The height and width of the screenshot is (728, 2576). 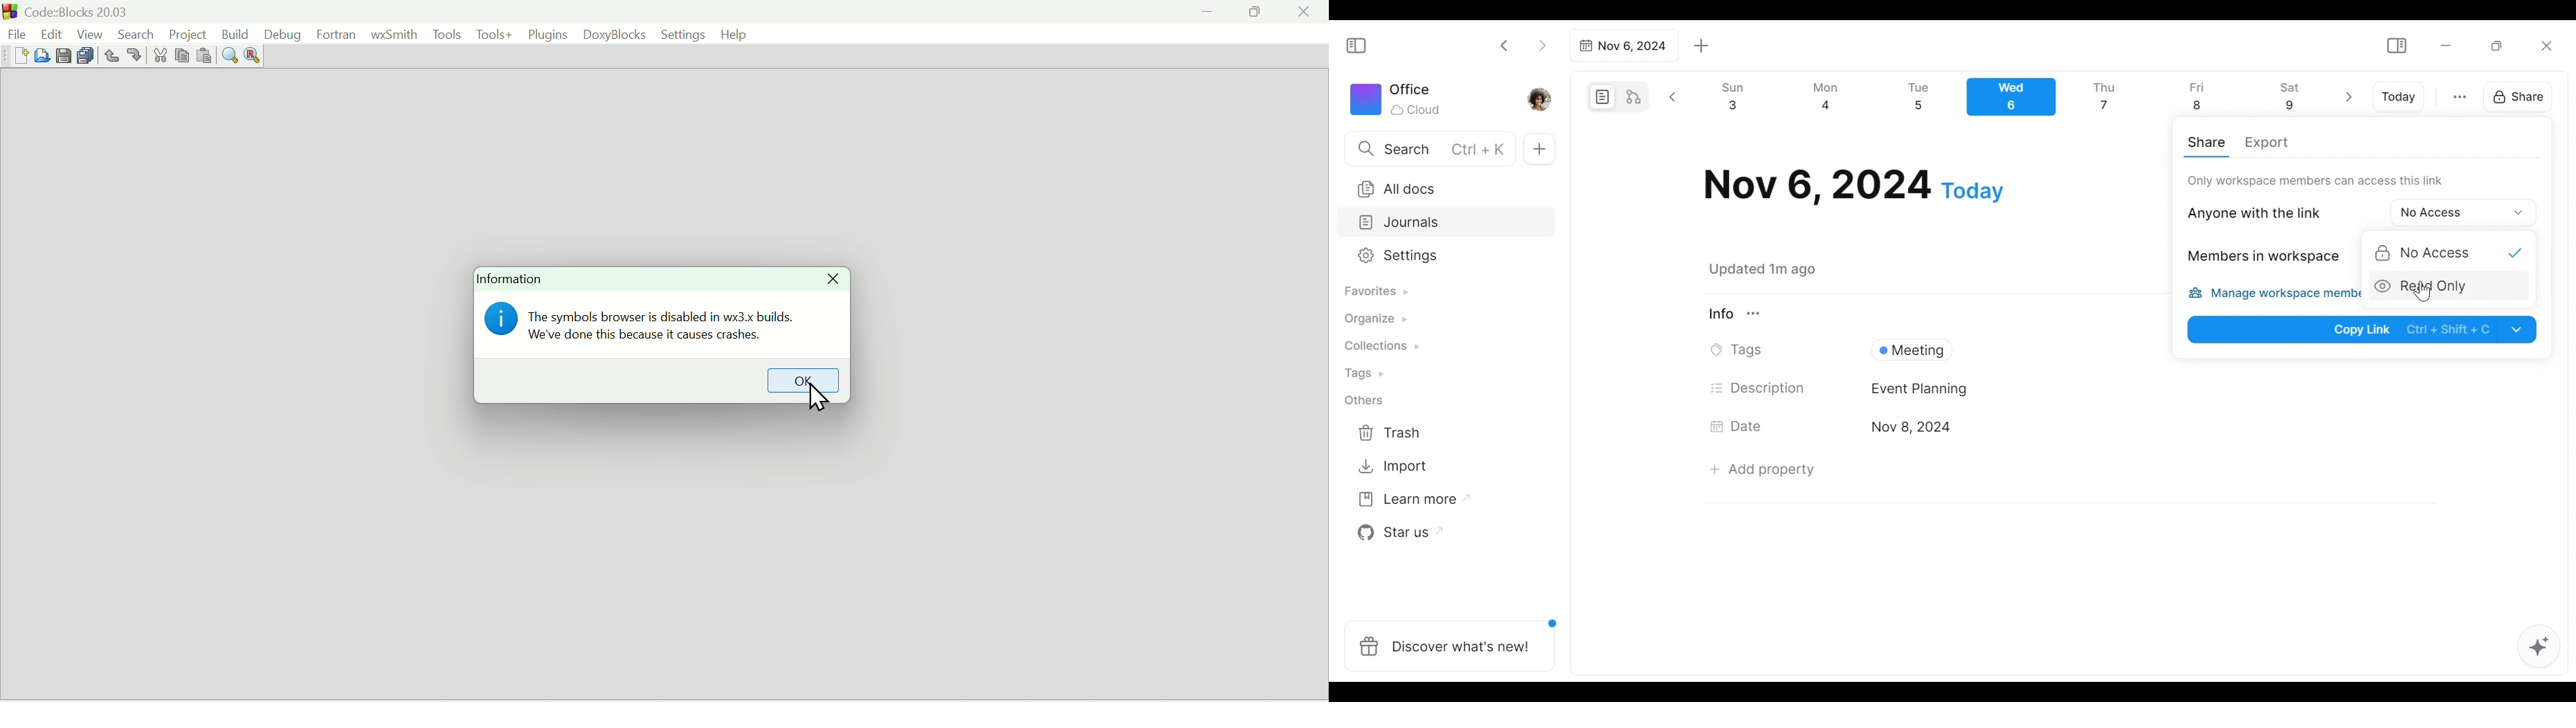 What do you see at coordinates (232, 35) in the screenshot?
I see `Build` at bounding box center [232, 35].